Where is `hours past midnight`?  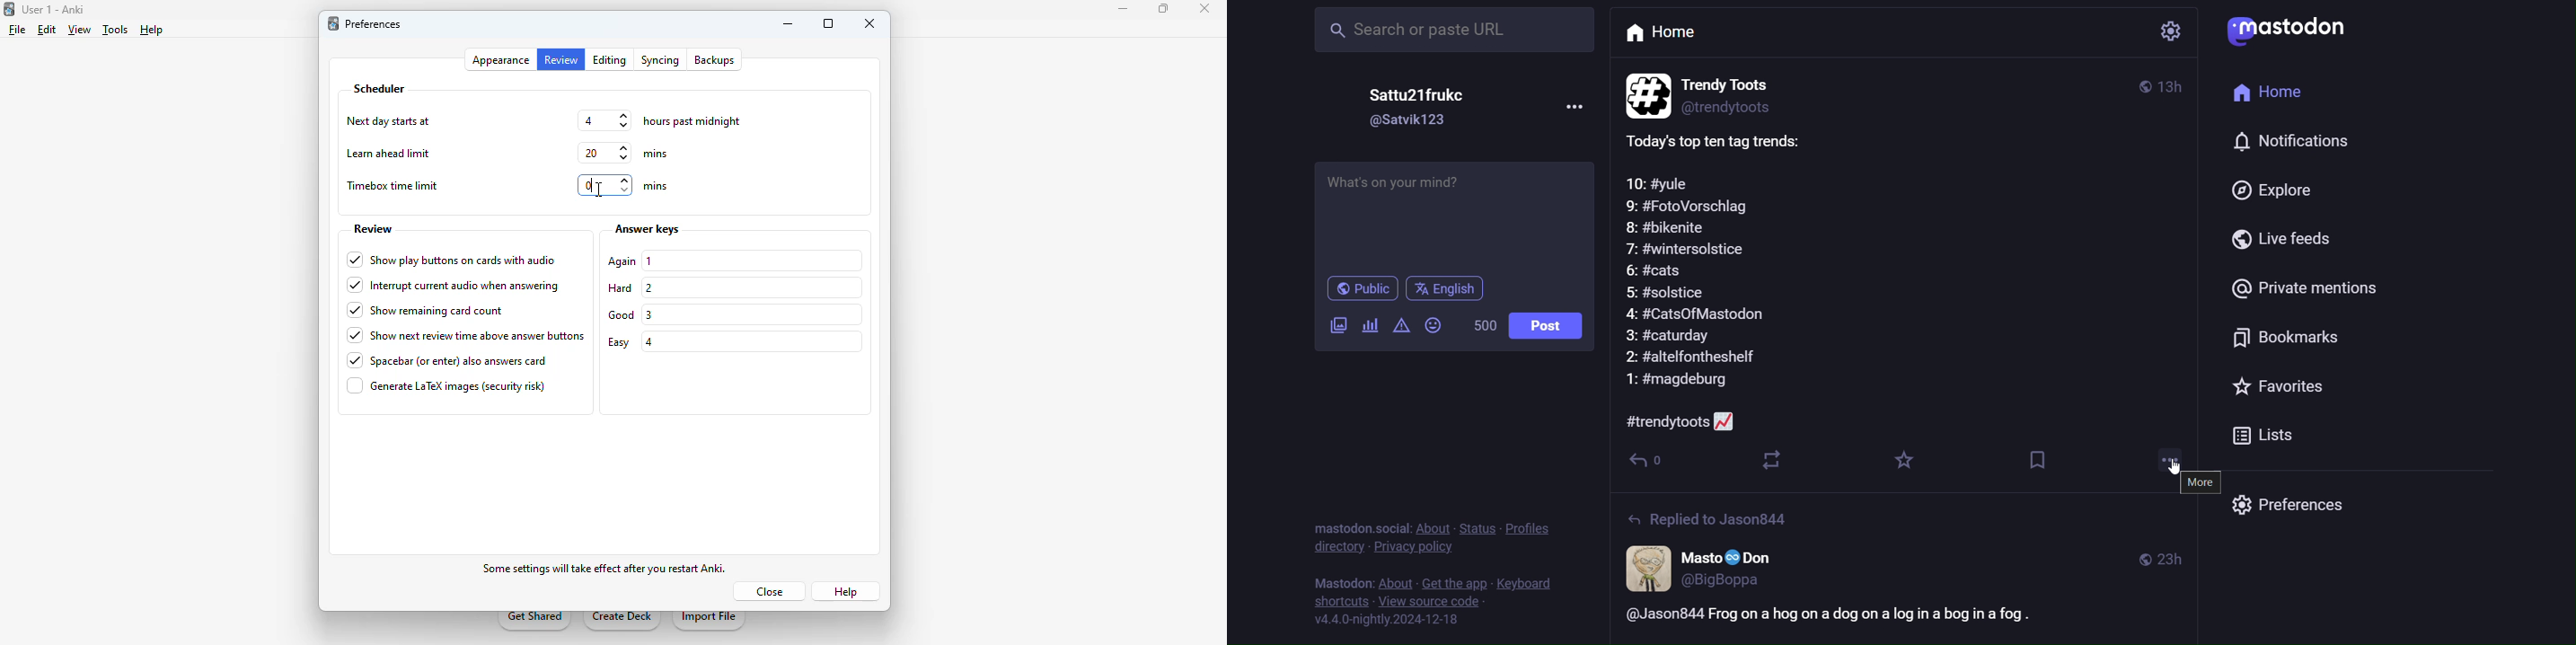 hours past midnight is located at coordinates (692, 121).